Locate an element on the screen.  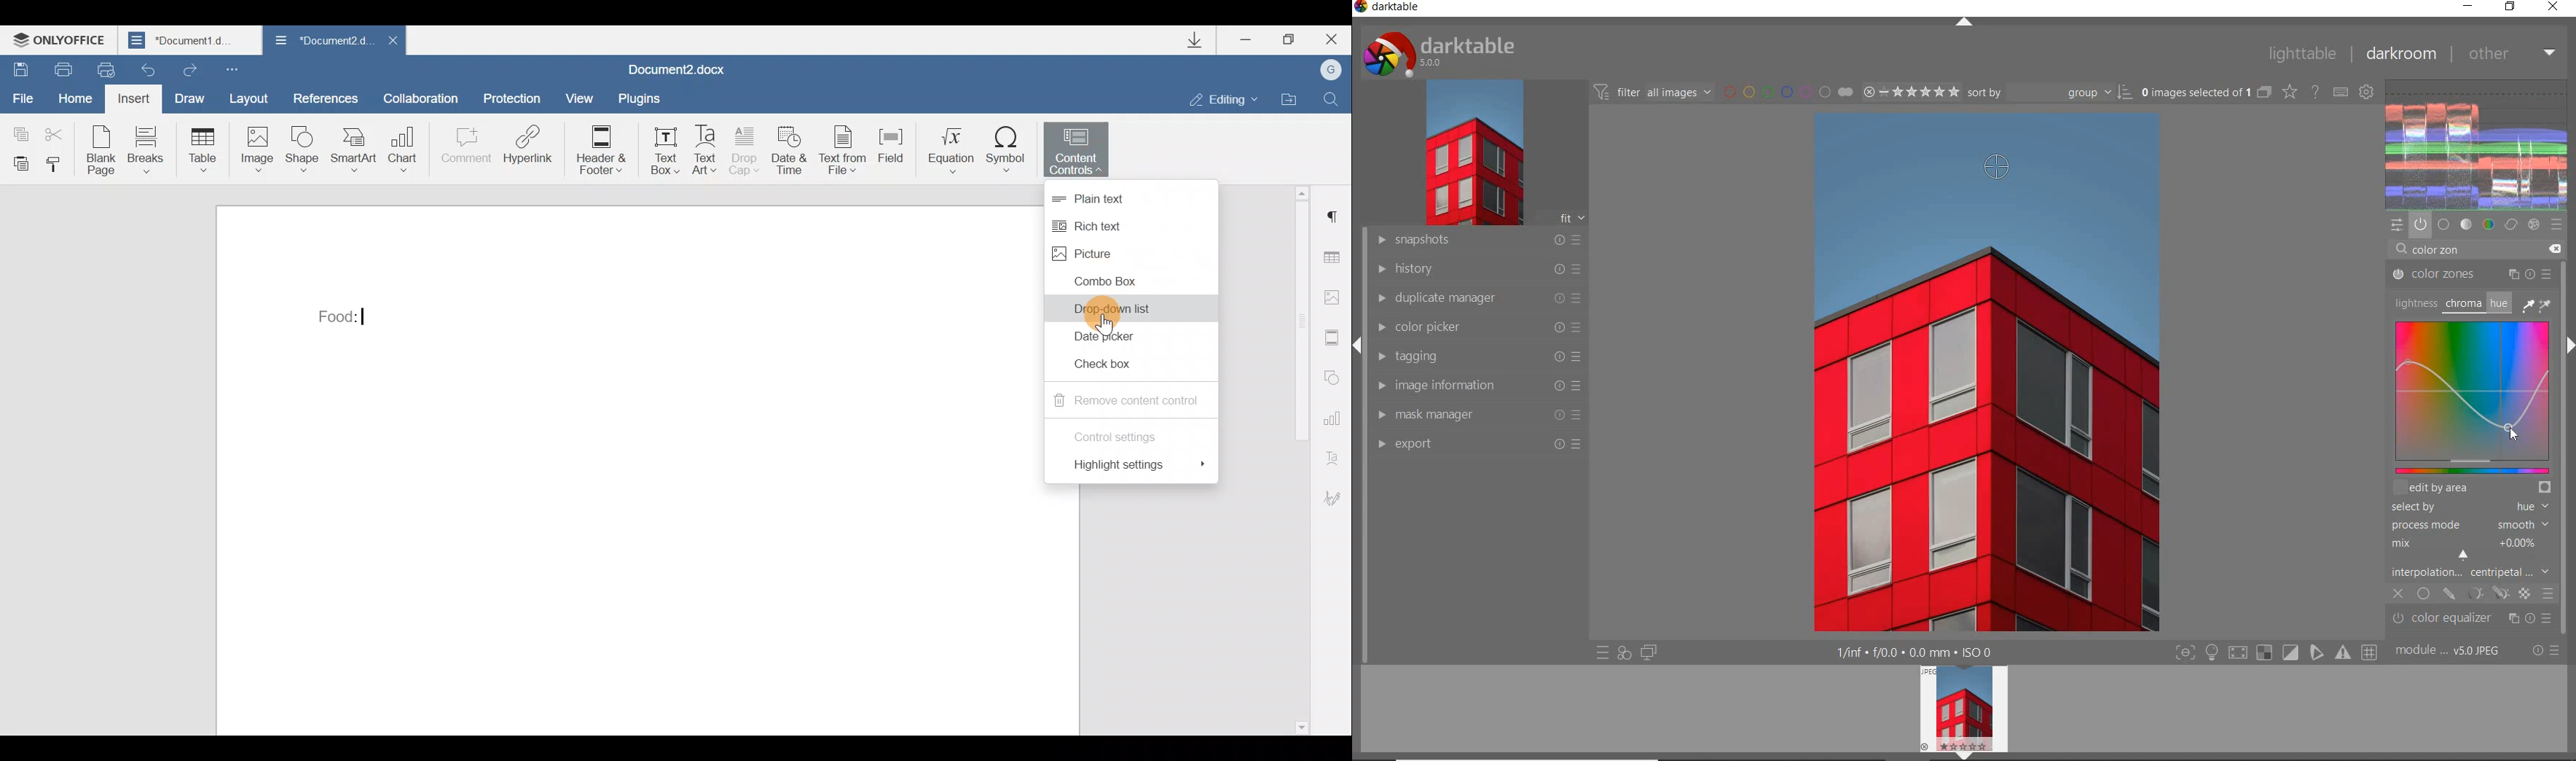
Text Art settings is located at coordinates (1337, 455).